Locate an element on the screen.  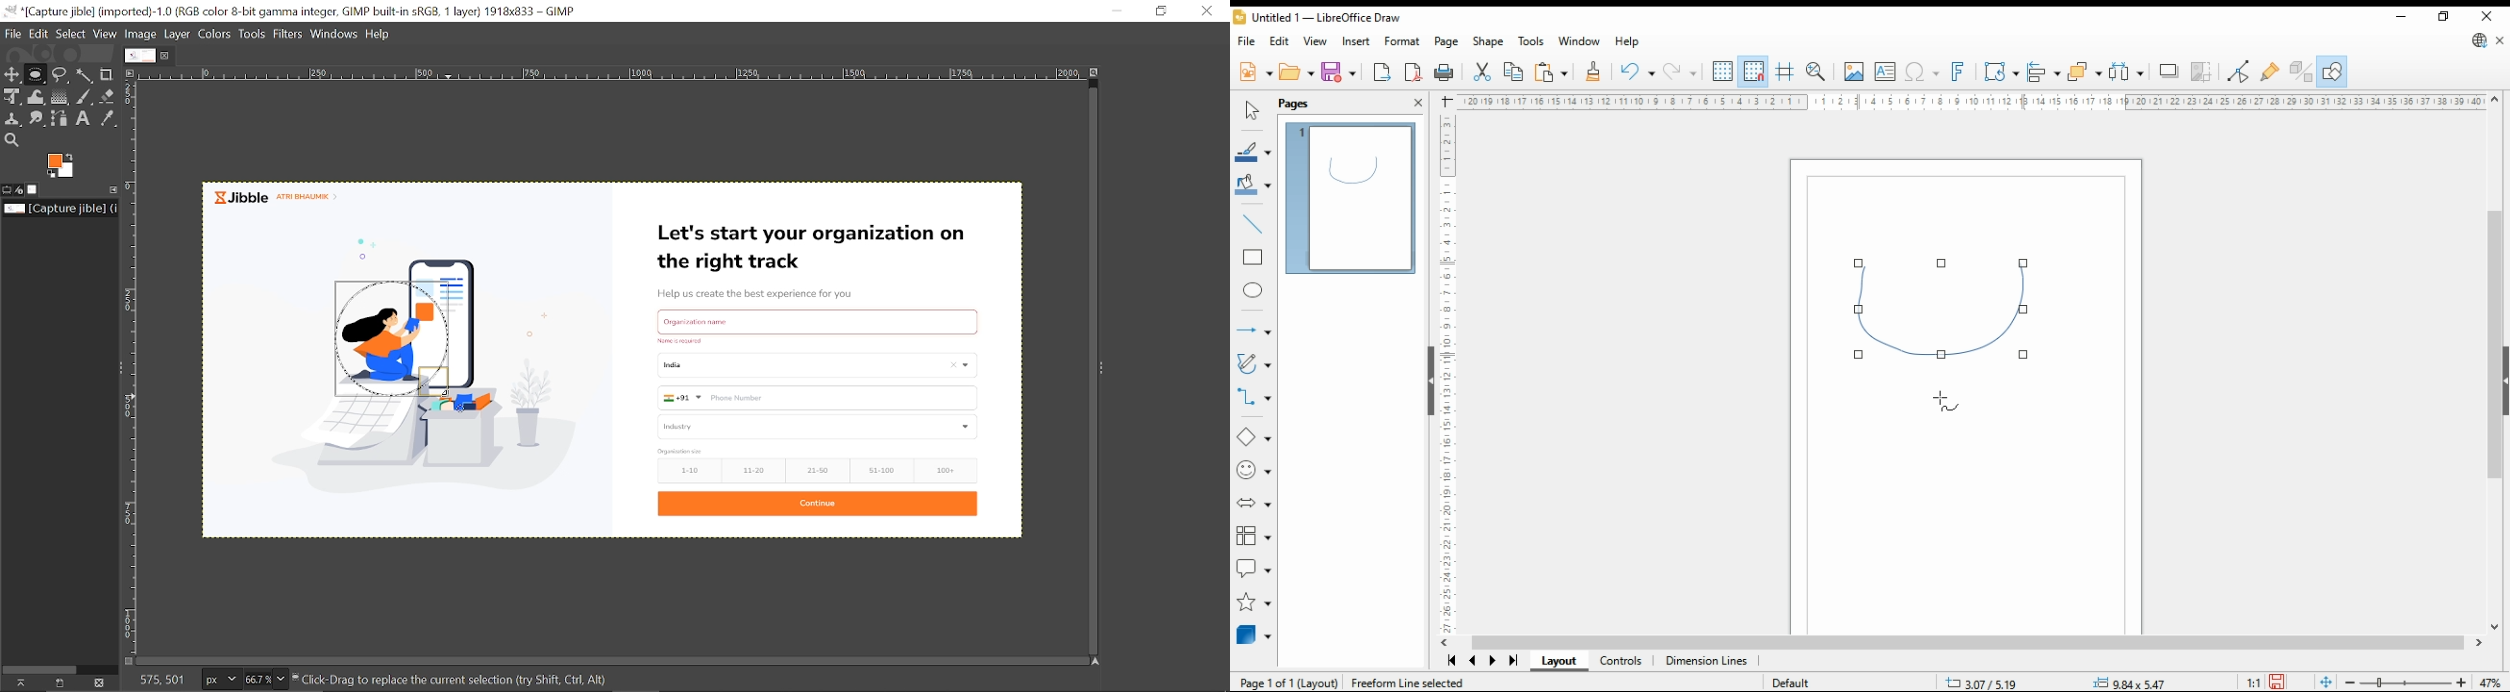
restore is located at coordinates (2445, 16).